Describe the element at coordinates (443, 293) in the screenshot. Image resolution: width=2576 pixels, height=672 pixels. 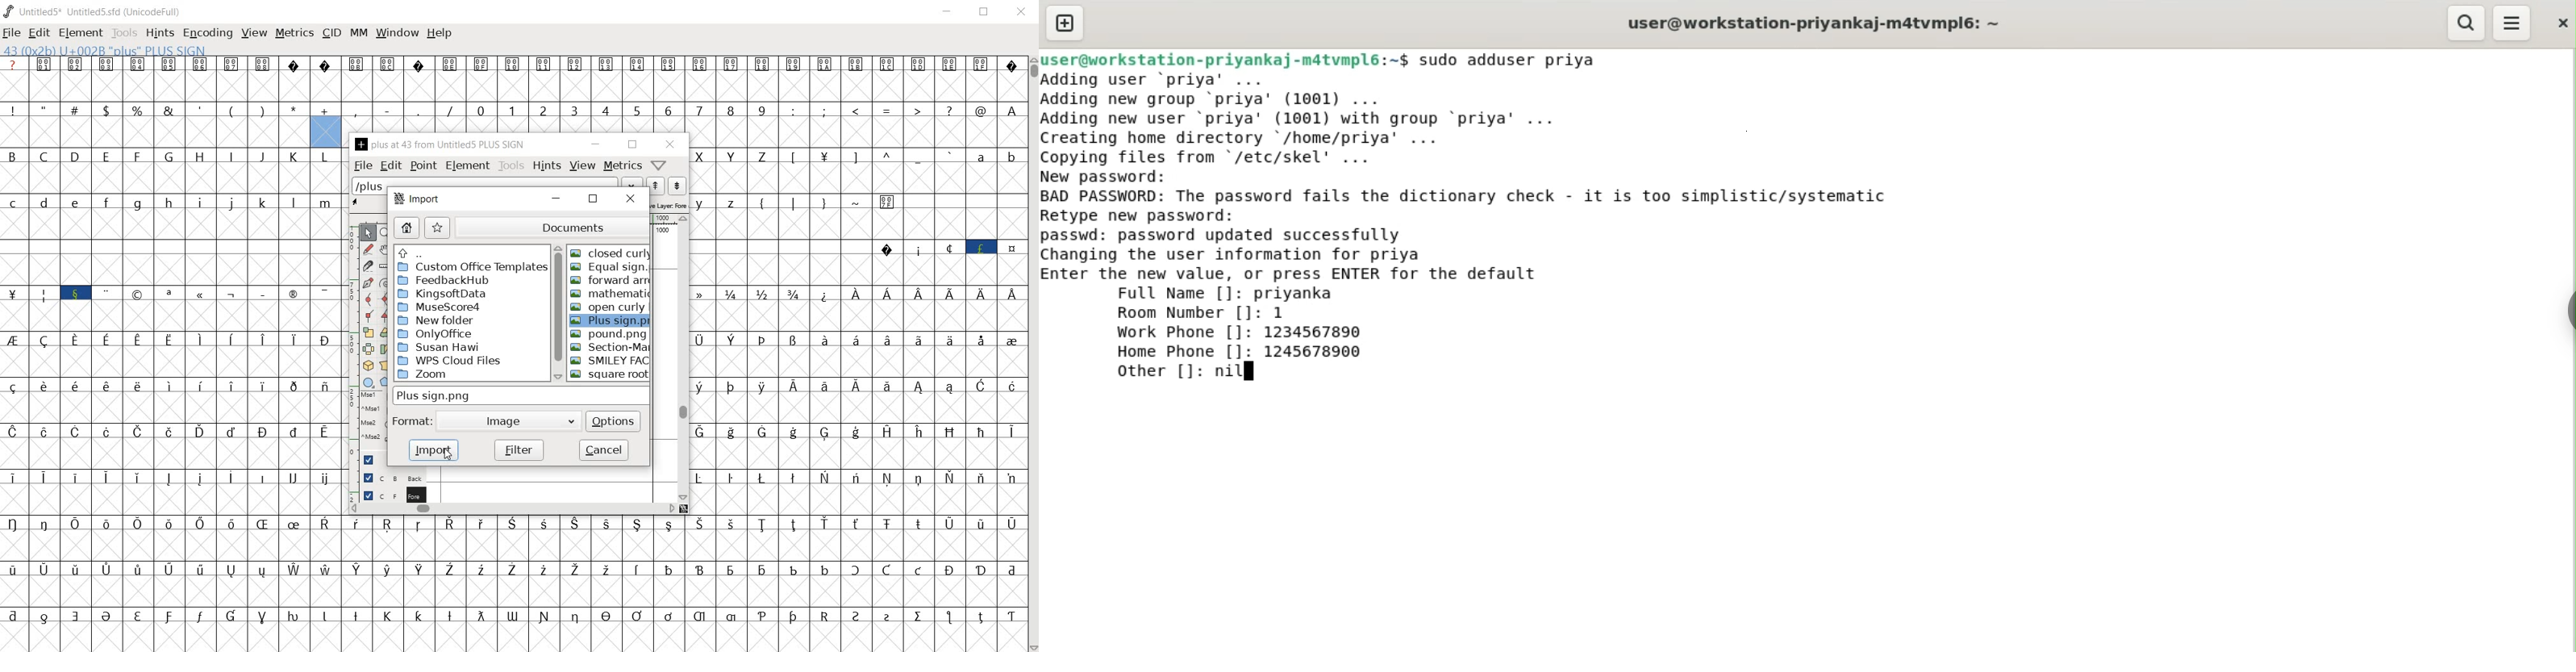
I see `KingsofData` at that location.